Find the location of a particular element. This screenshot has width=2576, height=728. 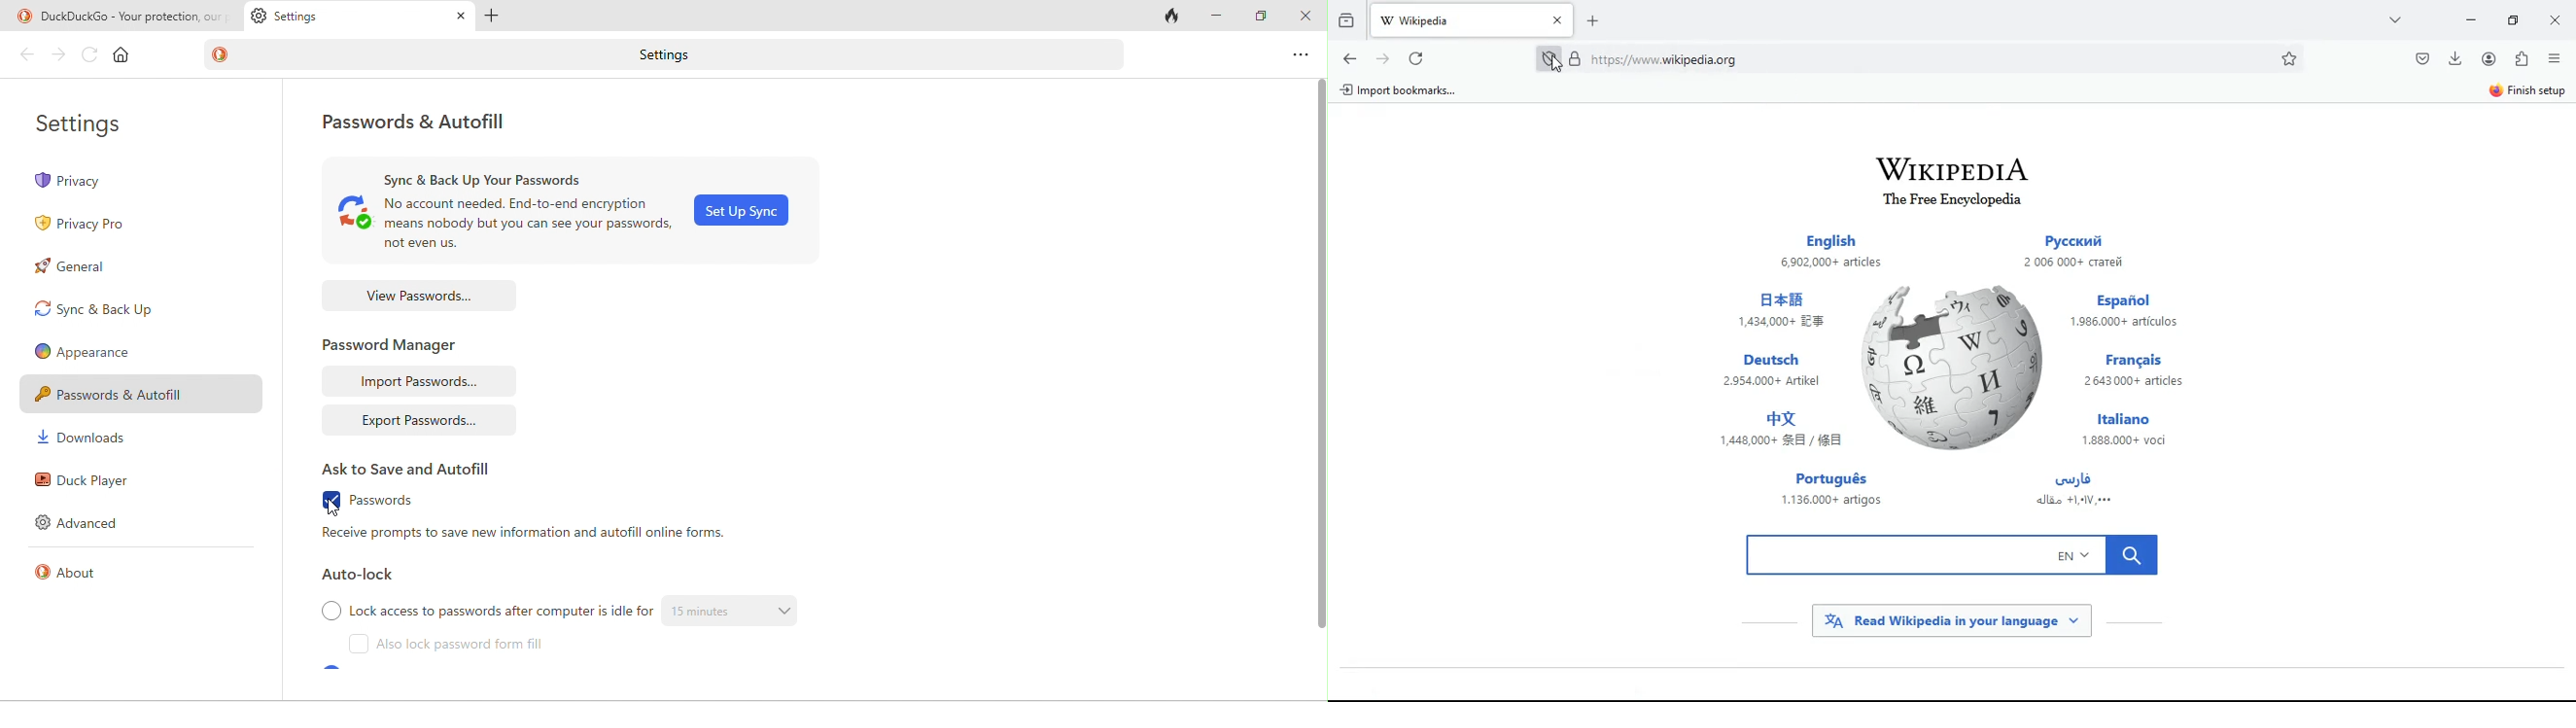

arabic is located at coordinates (2085, 495).